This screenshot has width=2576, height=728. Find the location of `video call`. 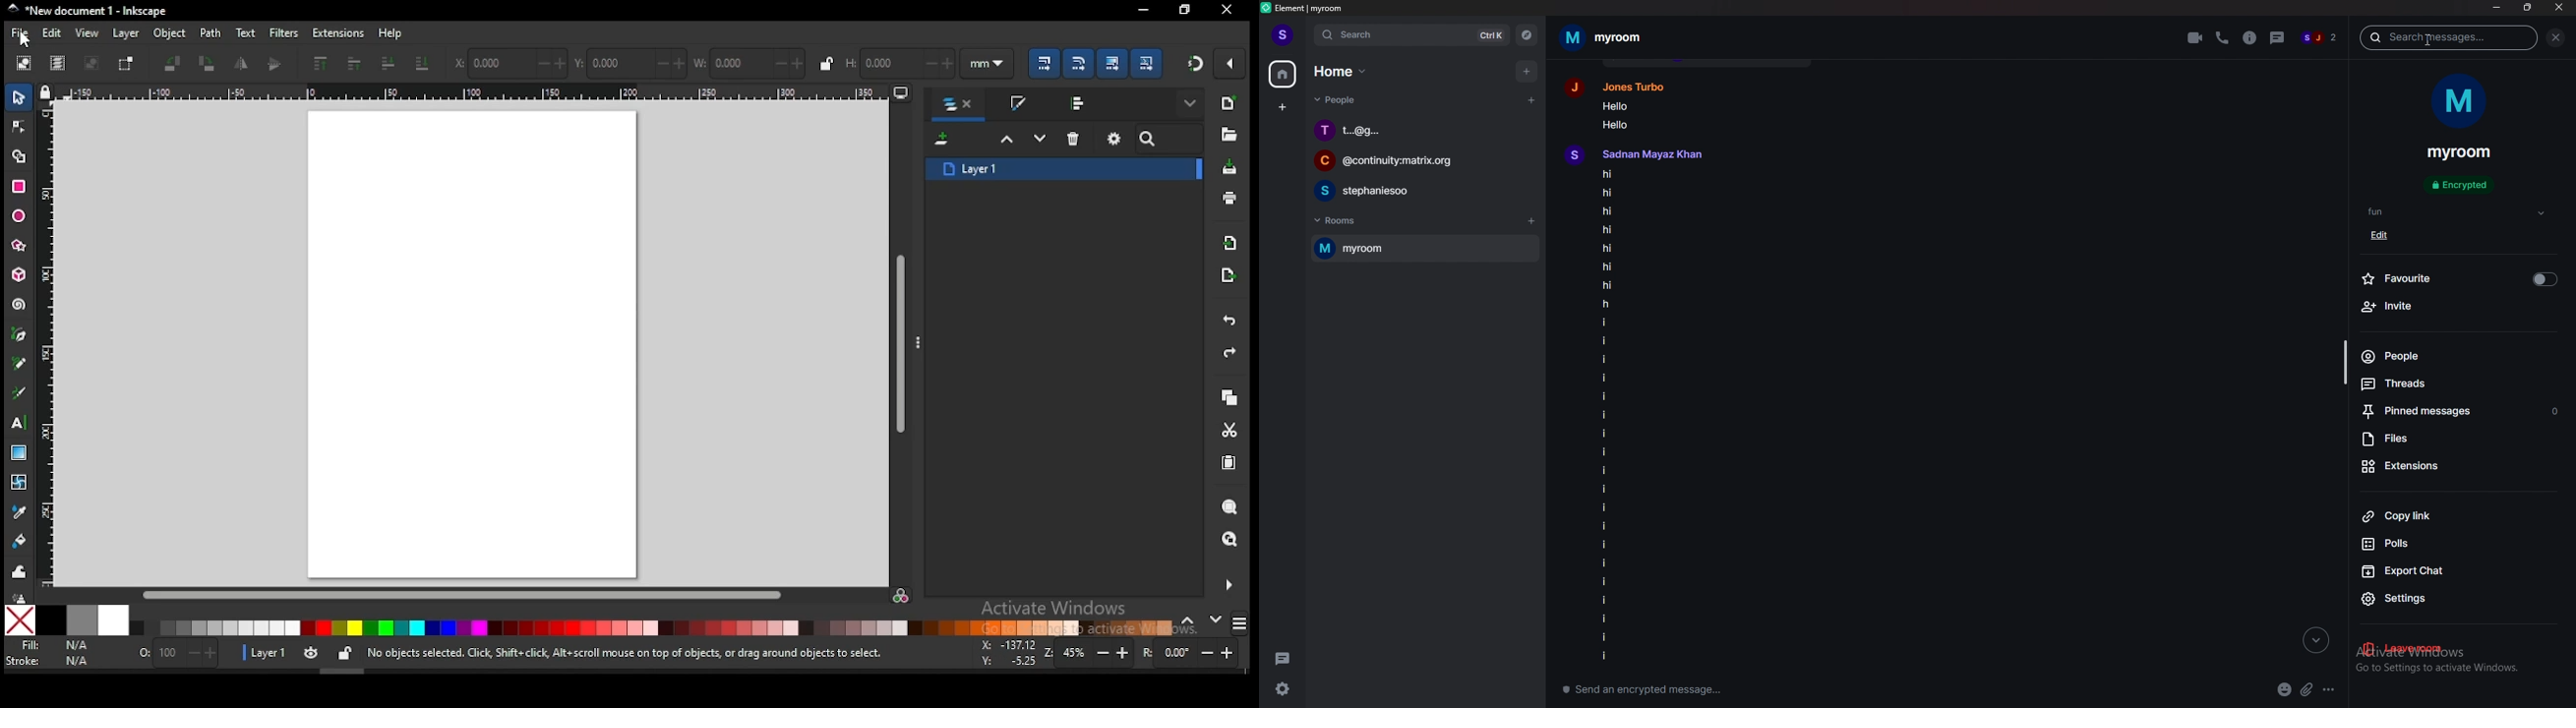

video call is located at coordinates (2196, 38).